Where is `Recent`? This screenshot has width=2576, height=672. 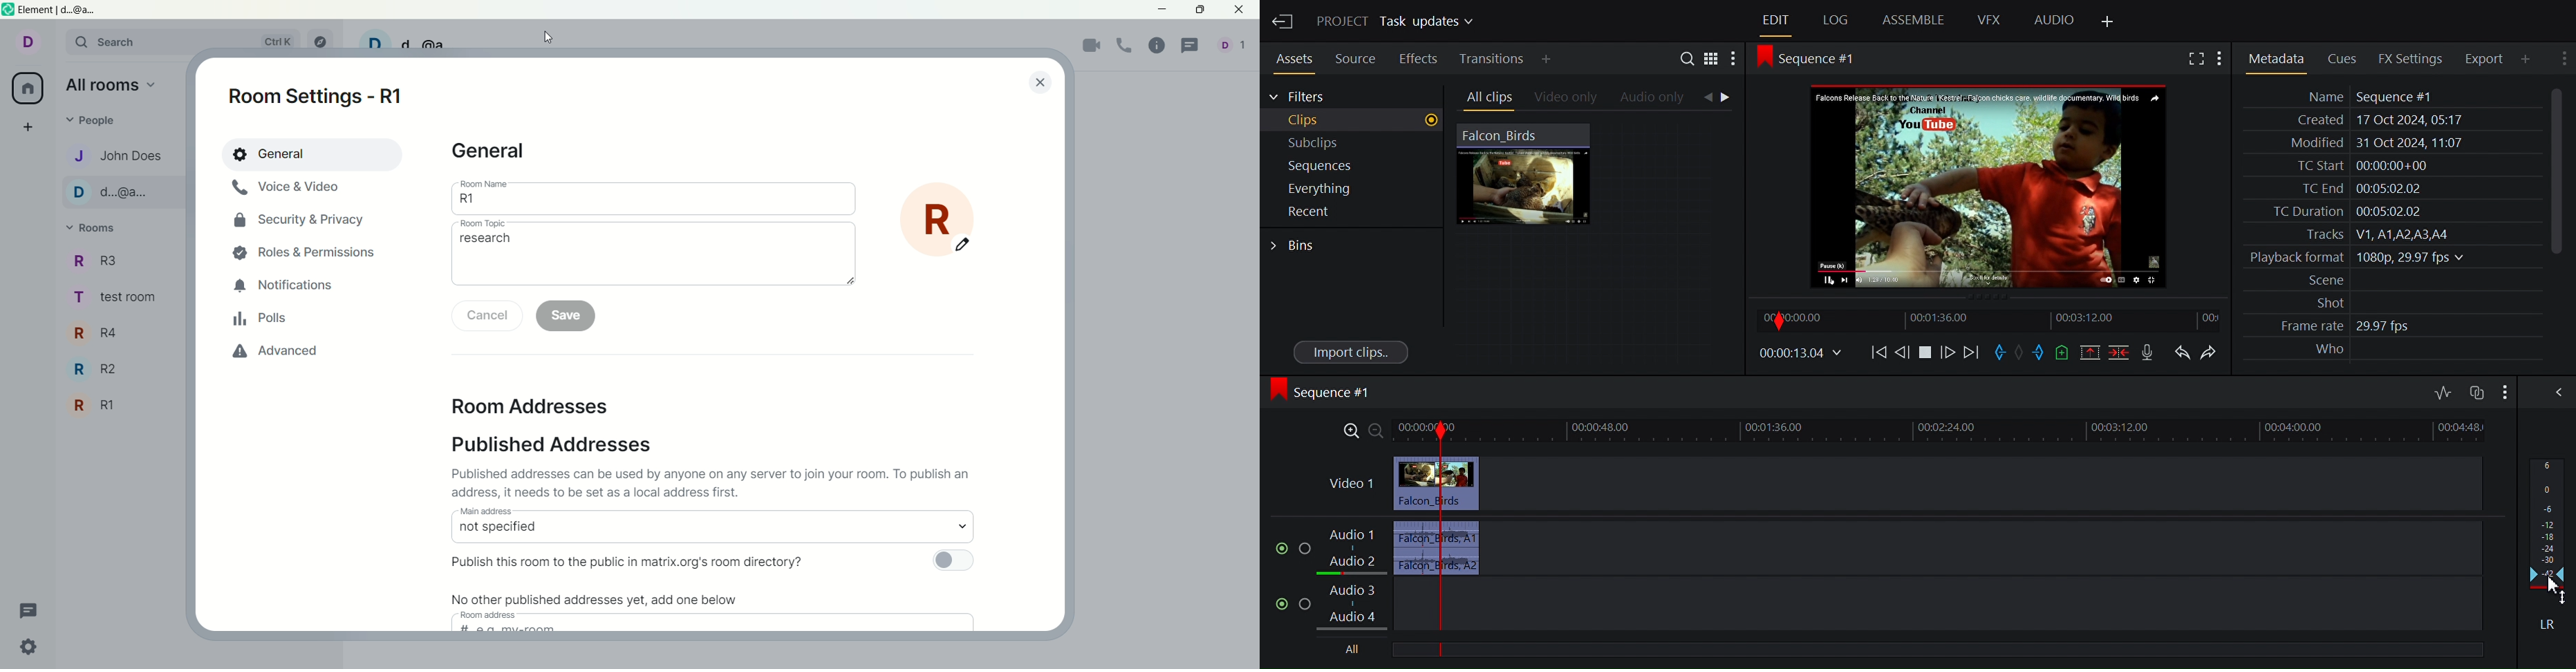 Recent is located at coordinates (1343, 213).